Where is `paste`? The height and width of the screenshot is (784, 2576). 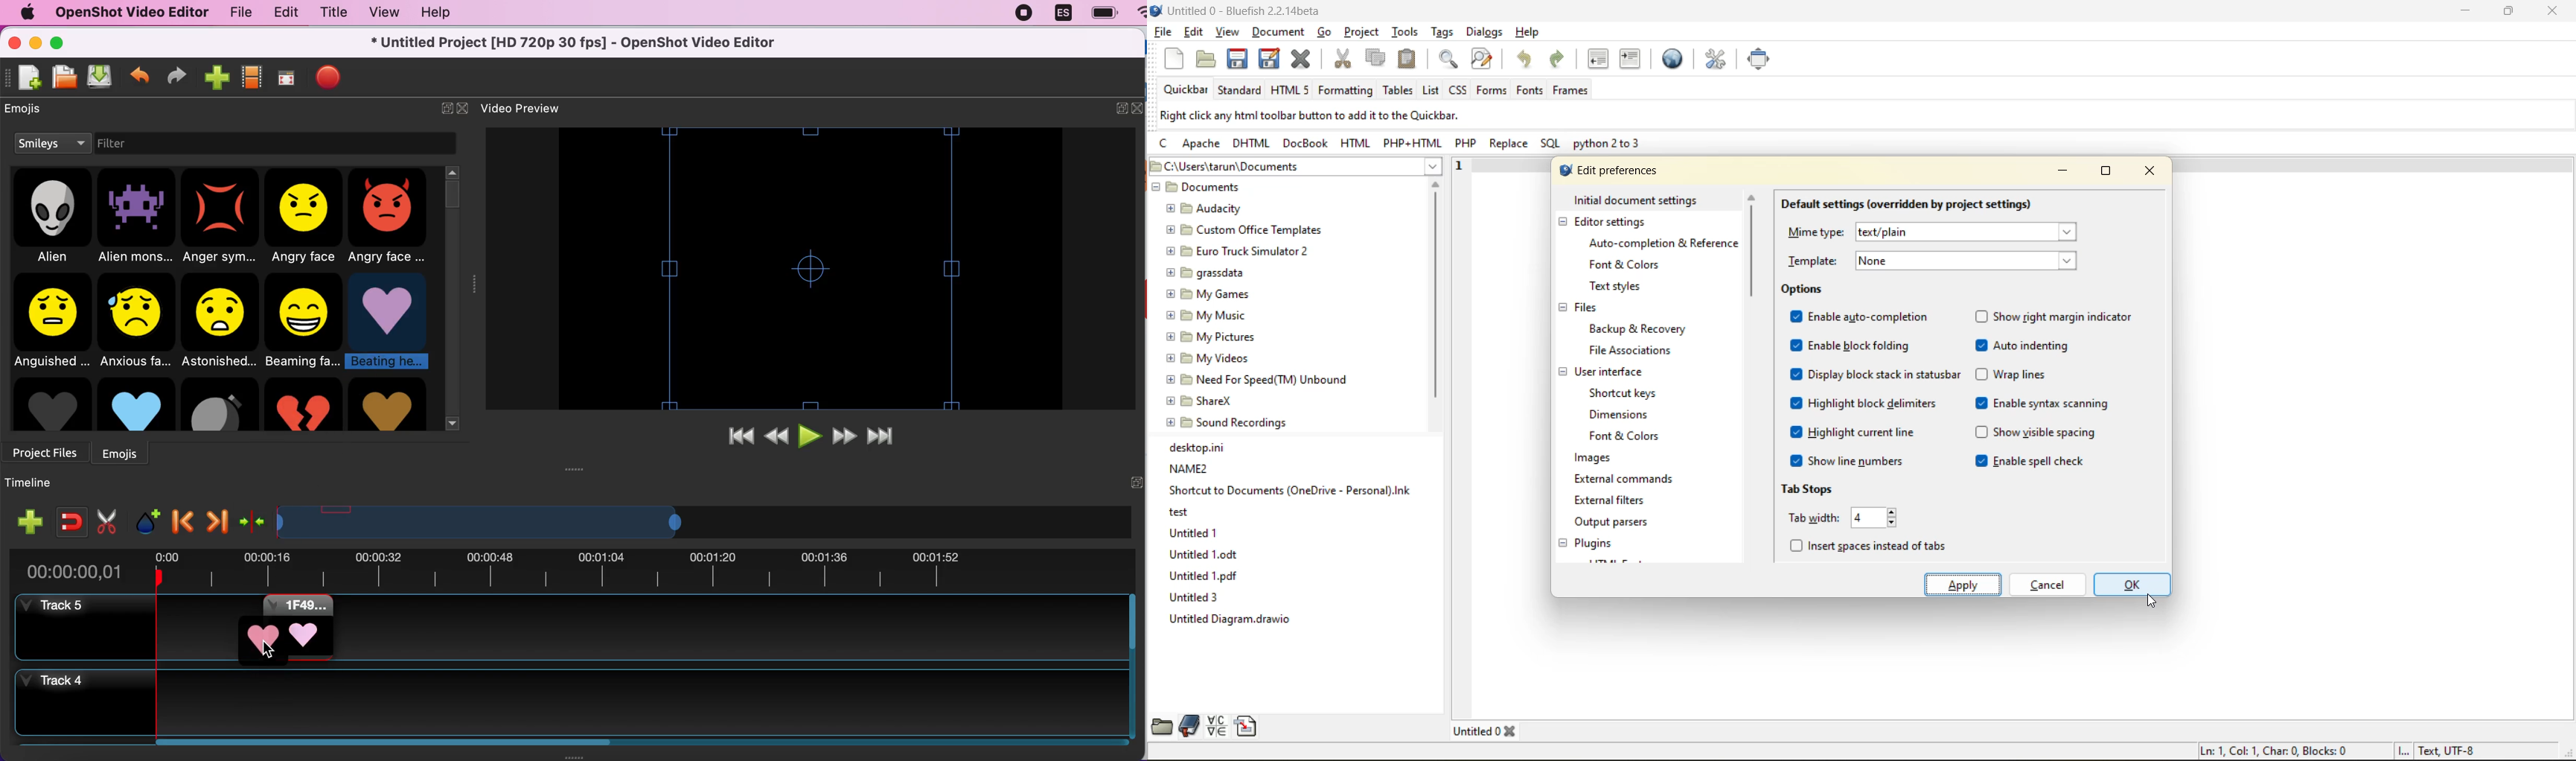
paste is located at coordinates (1409, 59).